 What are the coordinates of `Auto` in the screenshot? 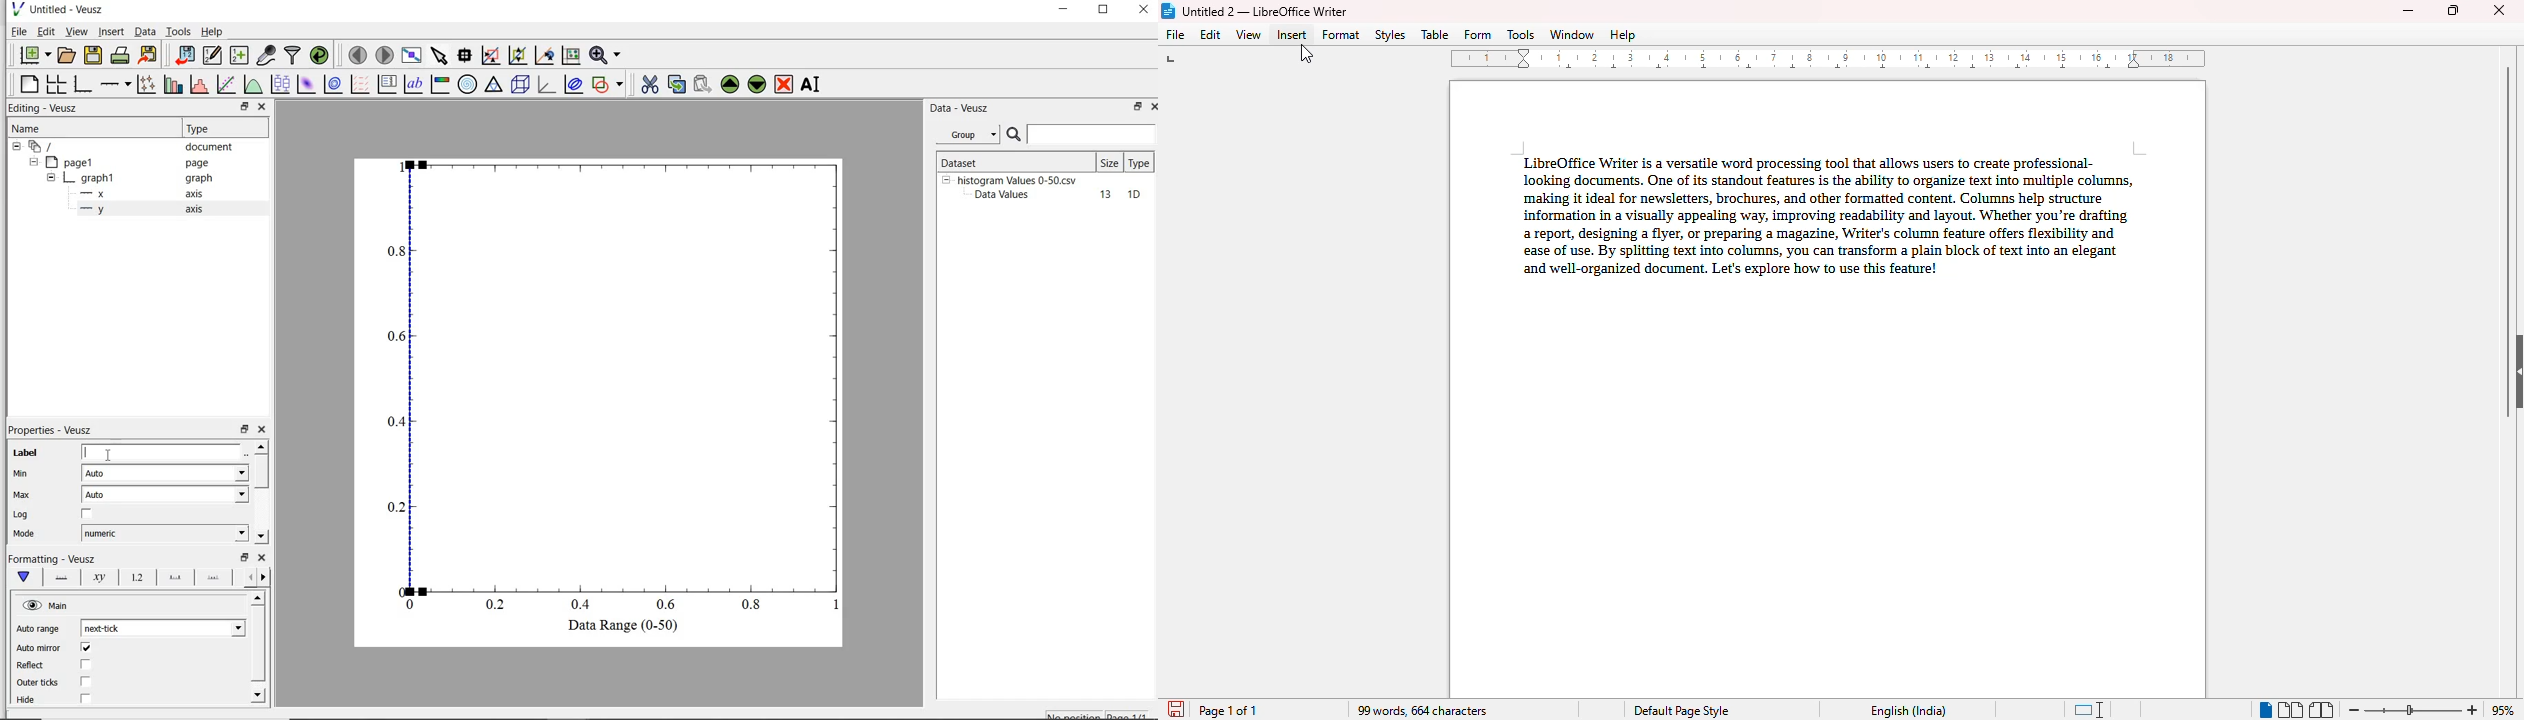 It's located at (165, 473).